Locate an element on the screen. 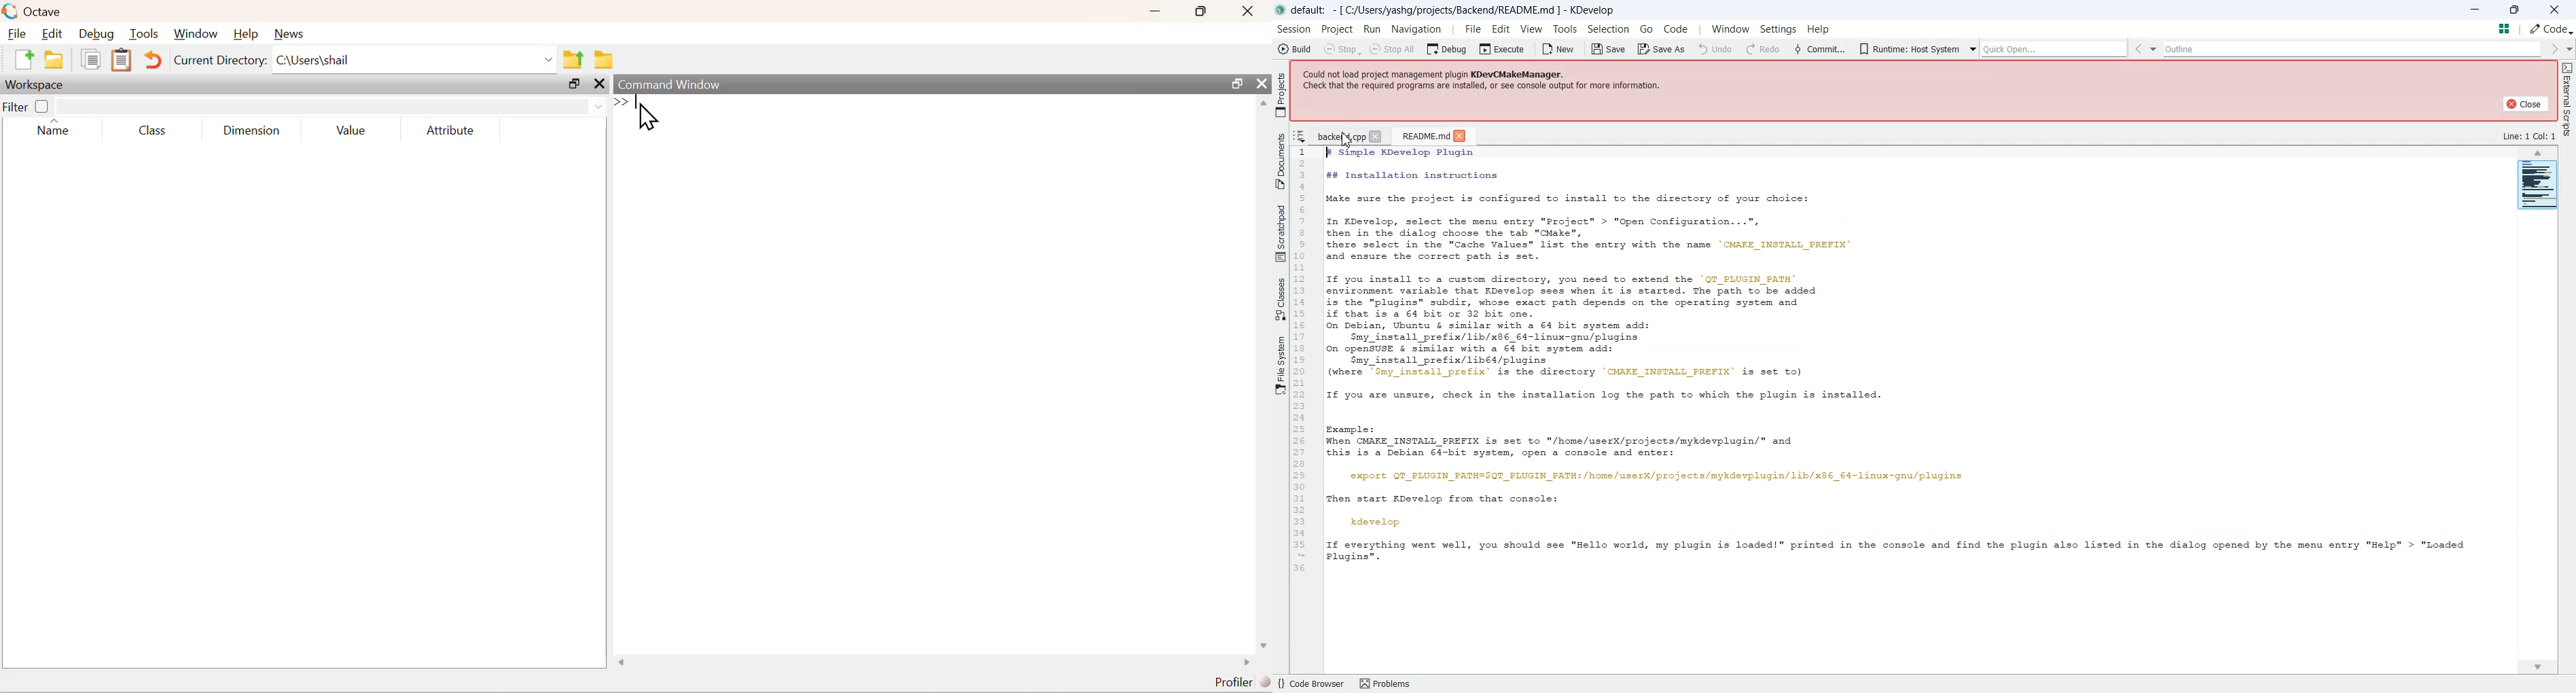 The image size is (2576, 700). Close is located at coordinates (1260, 81).